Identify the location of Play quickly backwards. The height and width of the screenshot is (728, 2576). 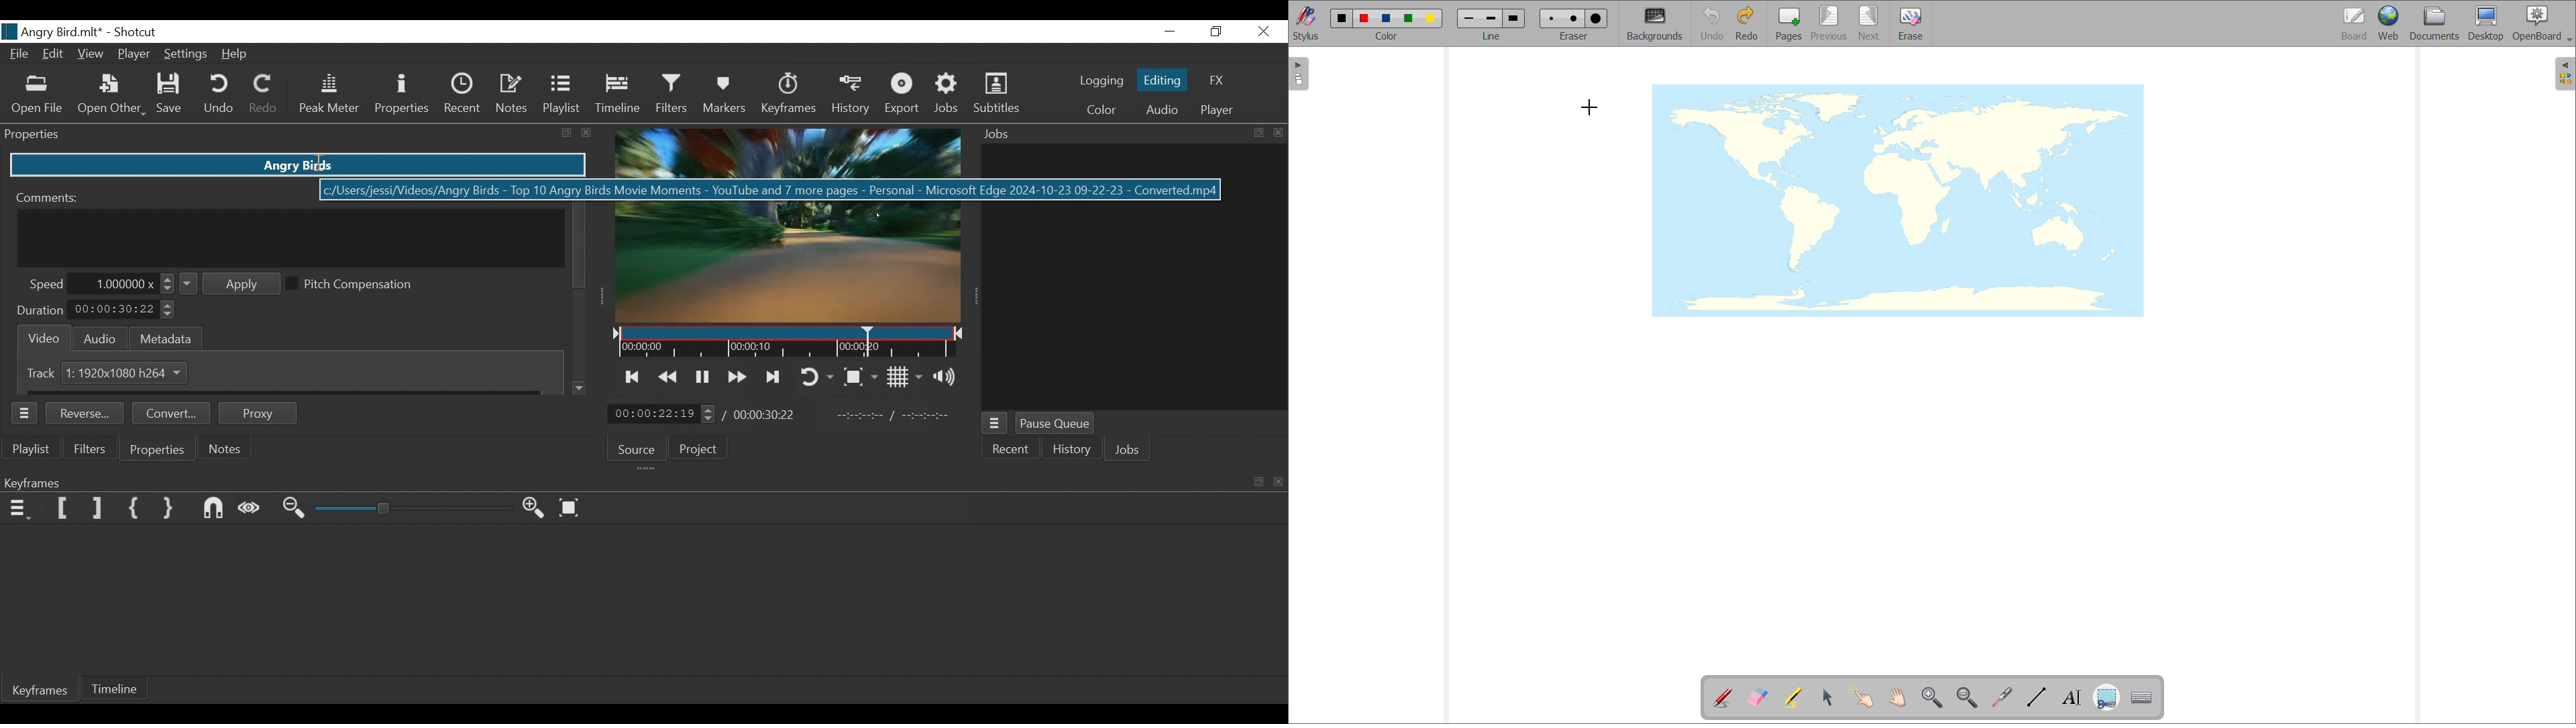
(669, 377).